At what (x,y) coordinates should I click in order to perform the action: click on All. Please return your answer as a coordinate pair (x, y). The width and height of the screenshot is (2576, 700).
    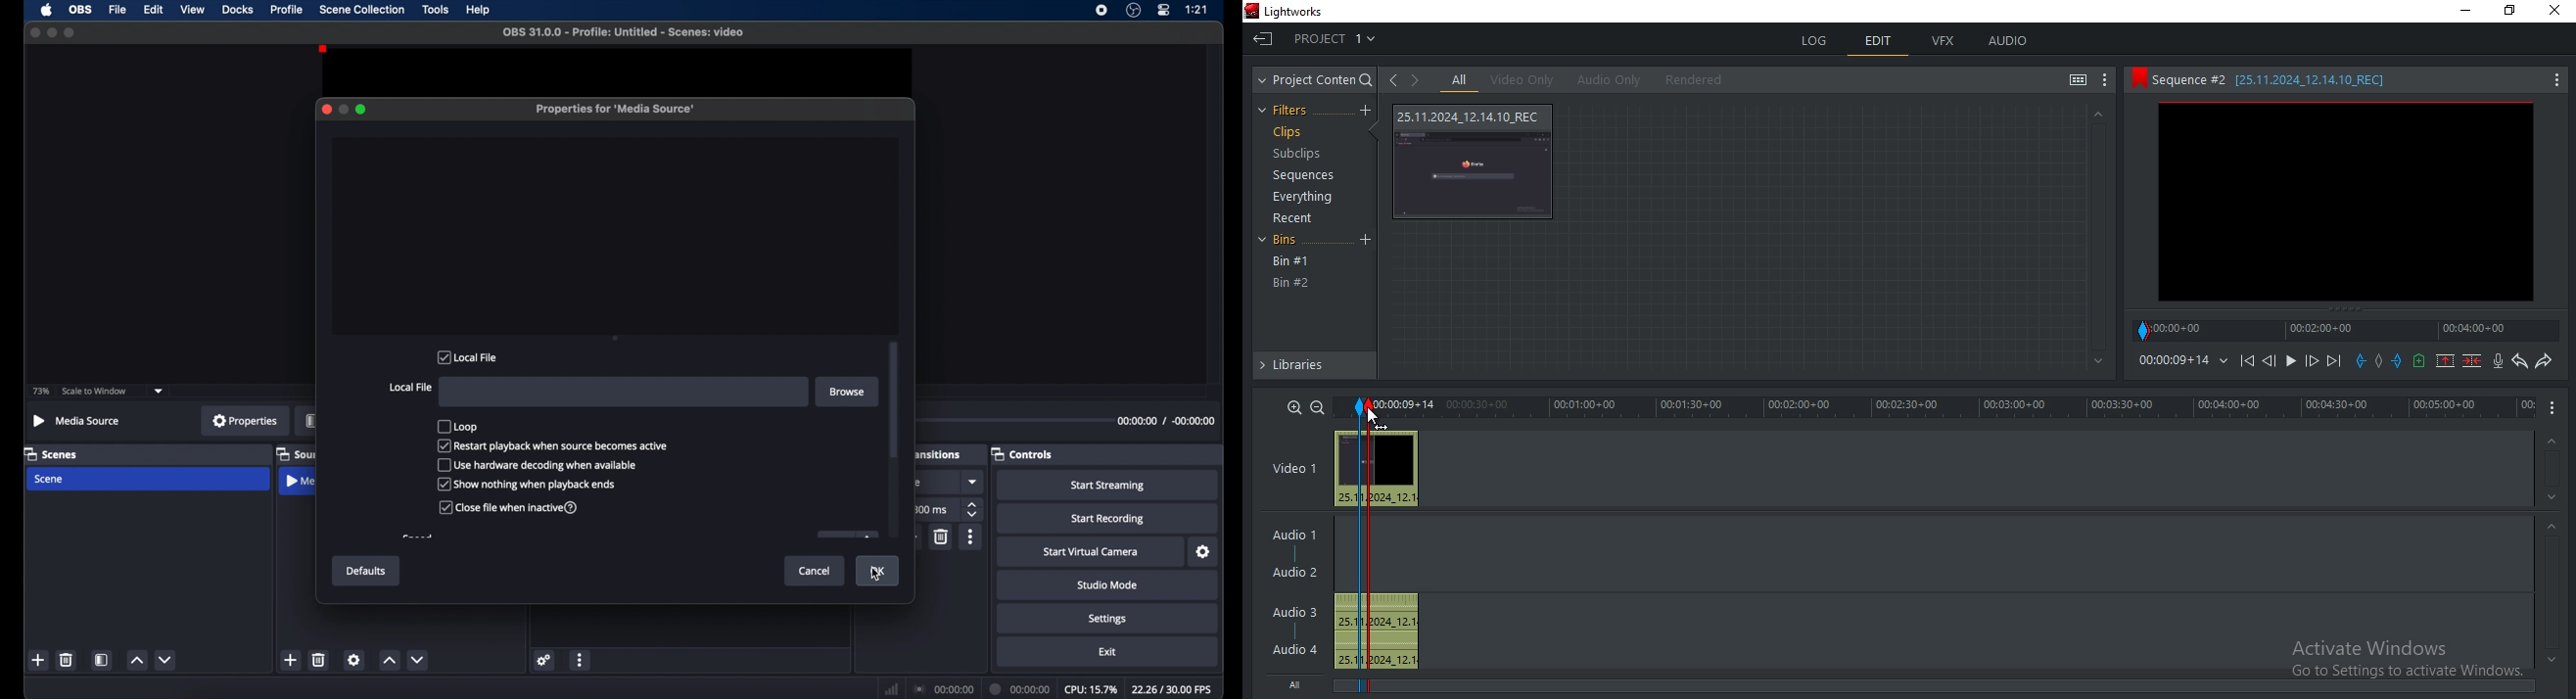
    Looking at the image, I should click on (1300, 686).